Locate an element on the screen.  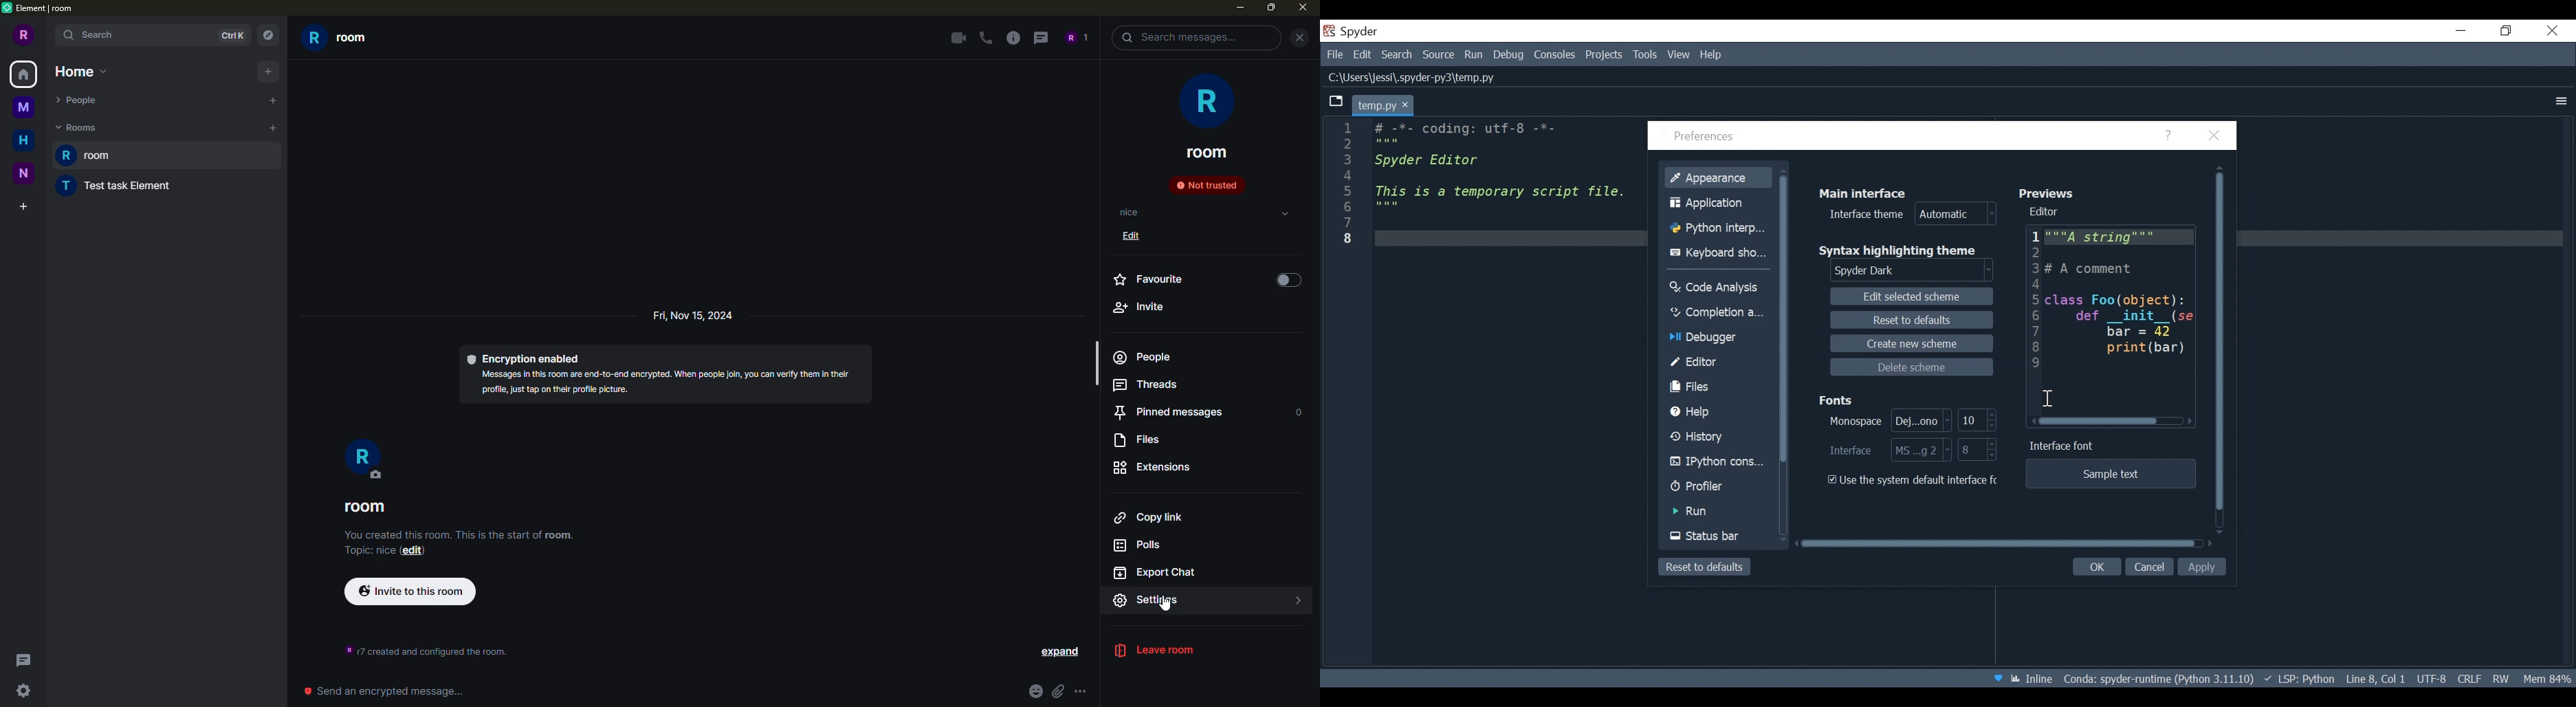
people is located at coordinates (81, 98).